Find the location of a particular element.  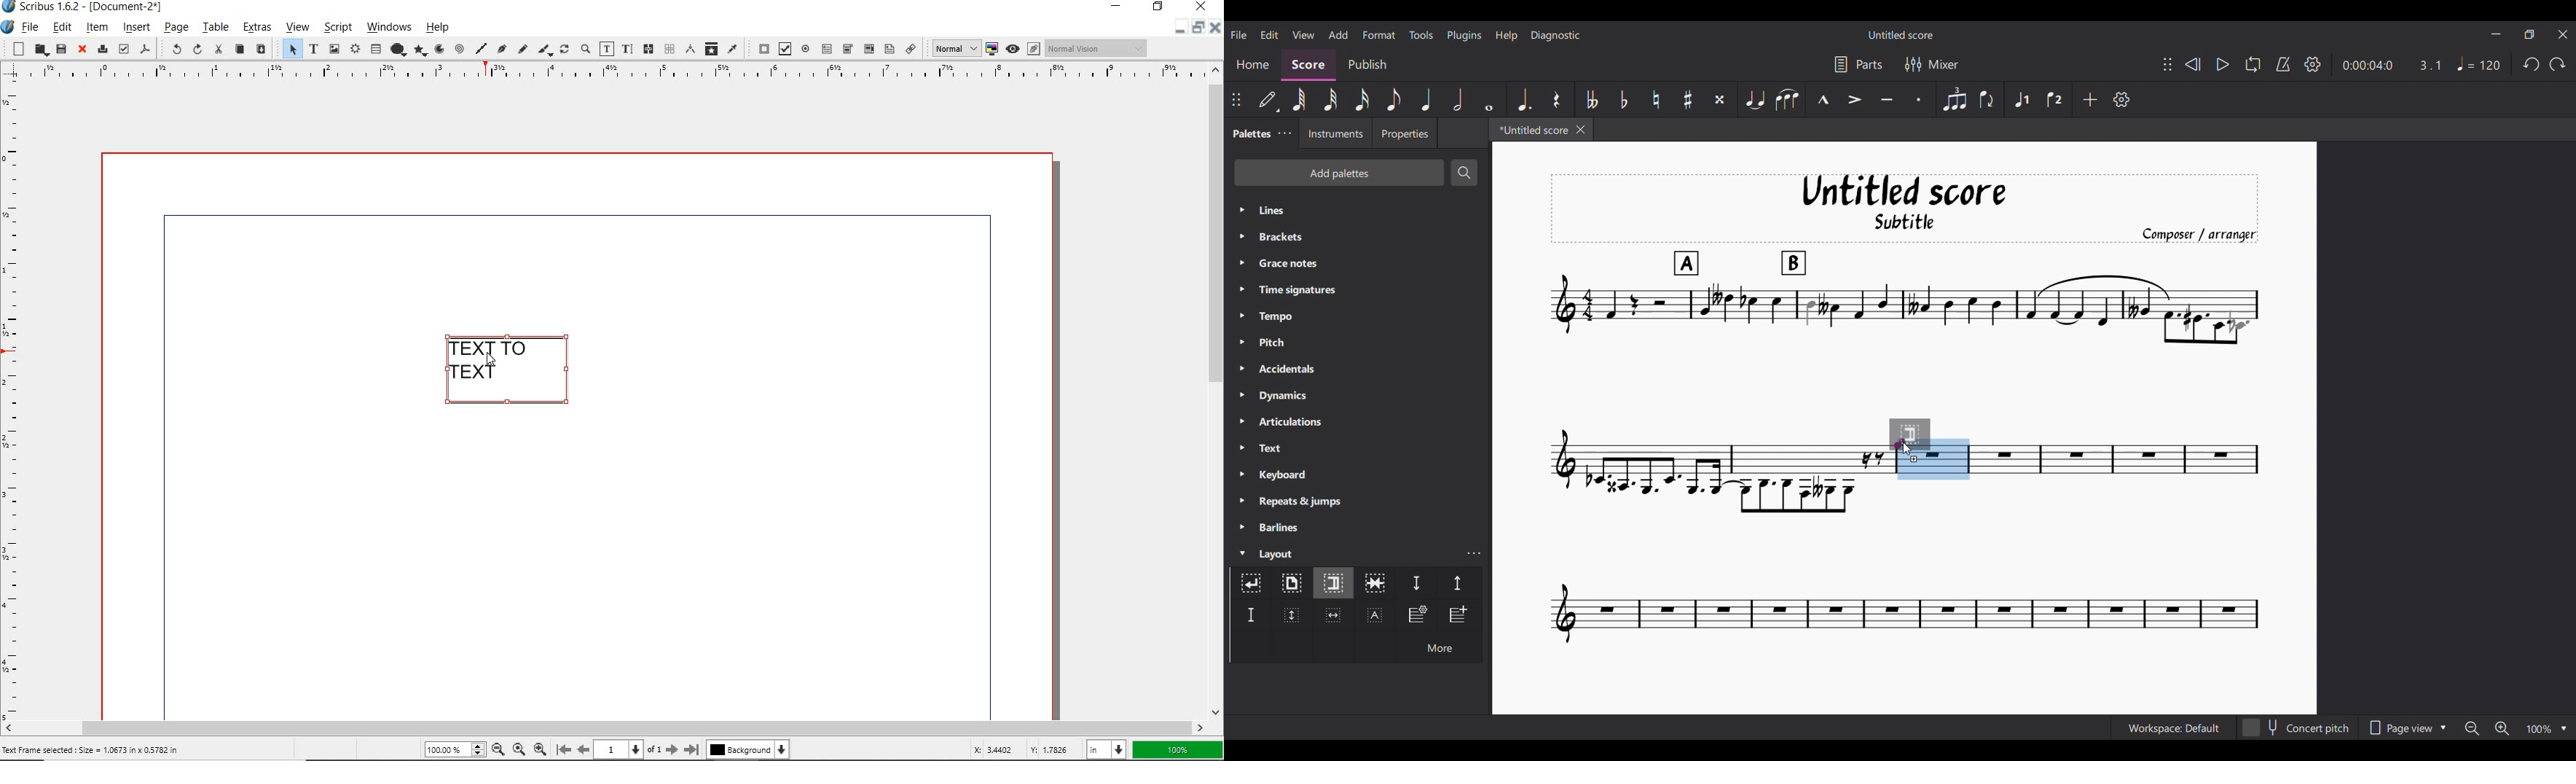

item is located at coordinates (95, 28).